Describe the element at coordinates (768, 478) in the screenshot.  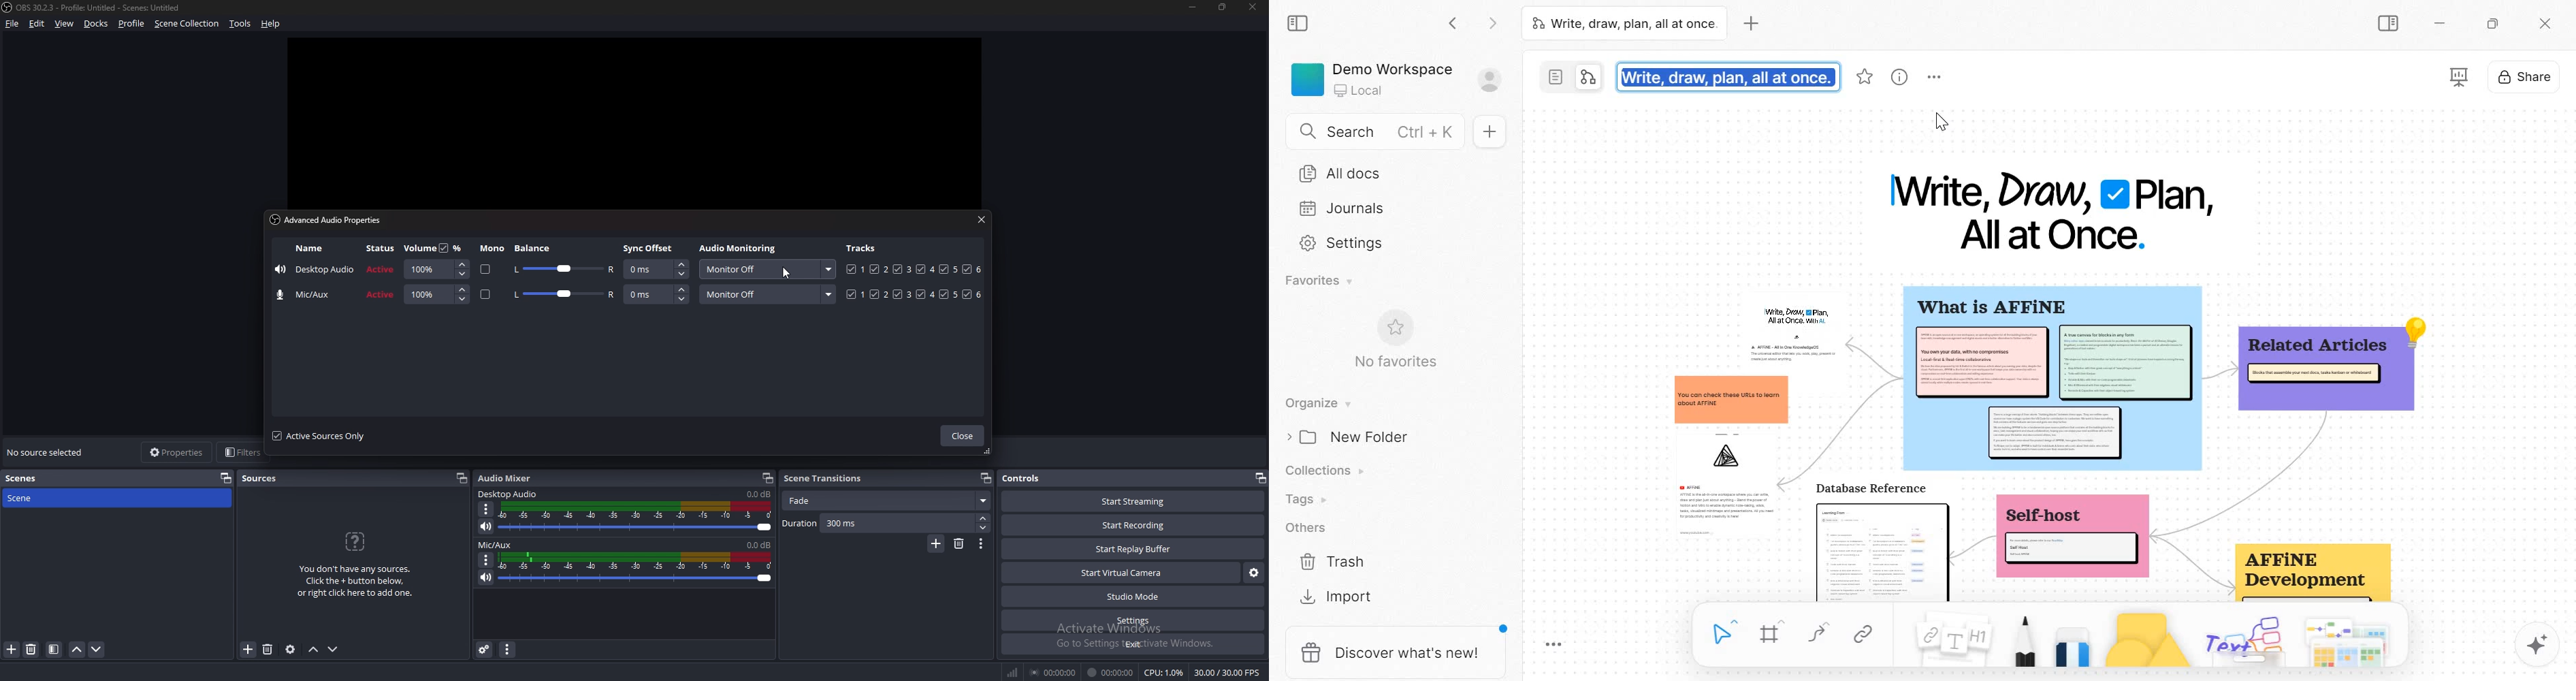
I see `popout` at that location.